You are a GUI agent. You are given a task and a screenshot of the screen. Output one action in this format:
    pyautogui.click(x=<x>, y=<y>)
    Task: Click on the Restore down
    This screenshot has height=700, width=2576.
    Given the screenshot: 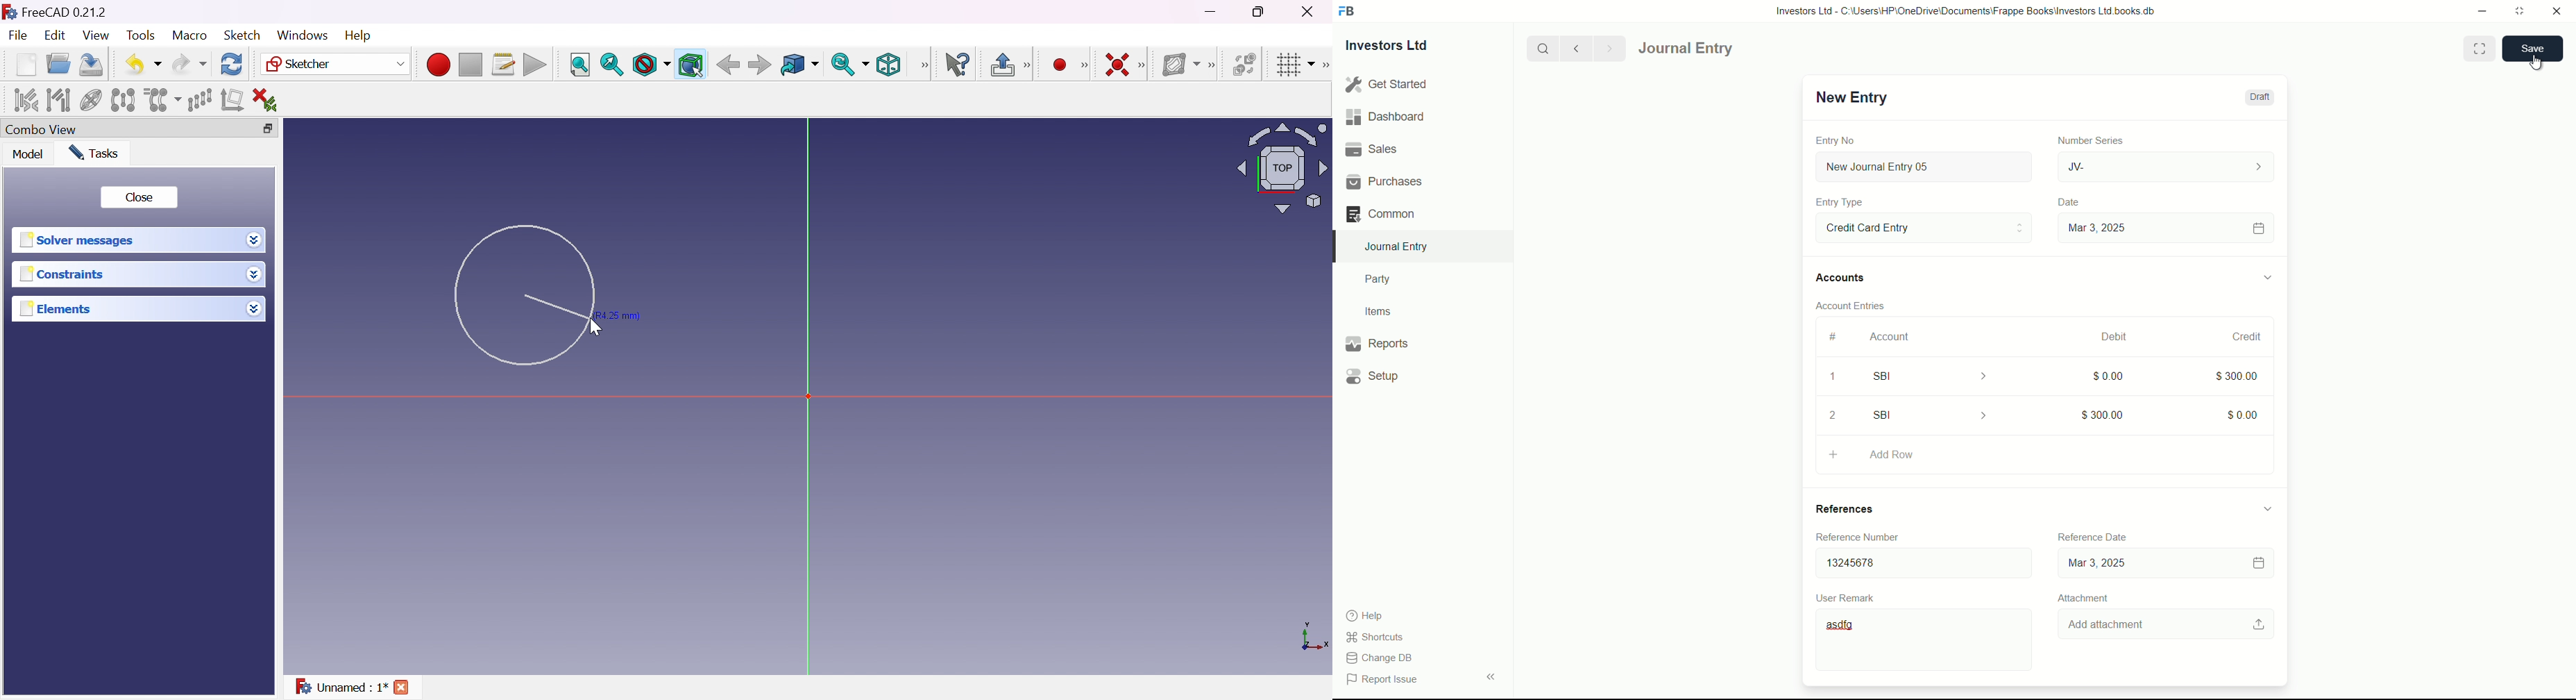 What is the action you would take?
    pyautogui.click(x=266, y=128)
    